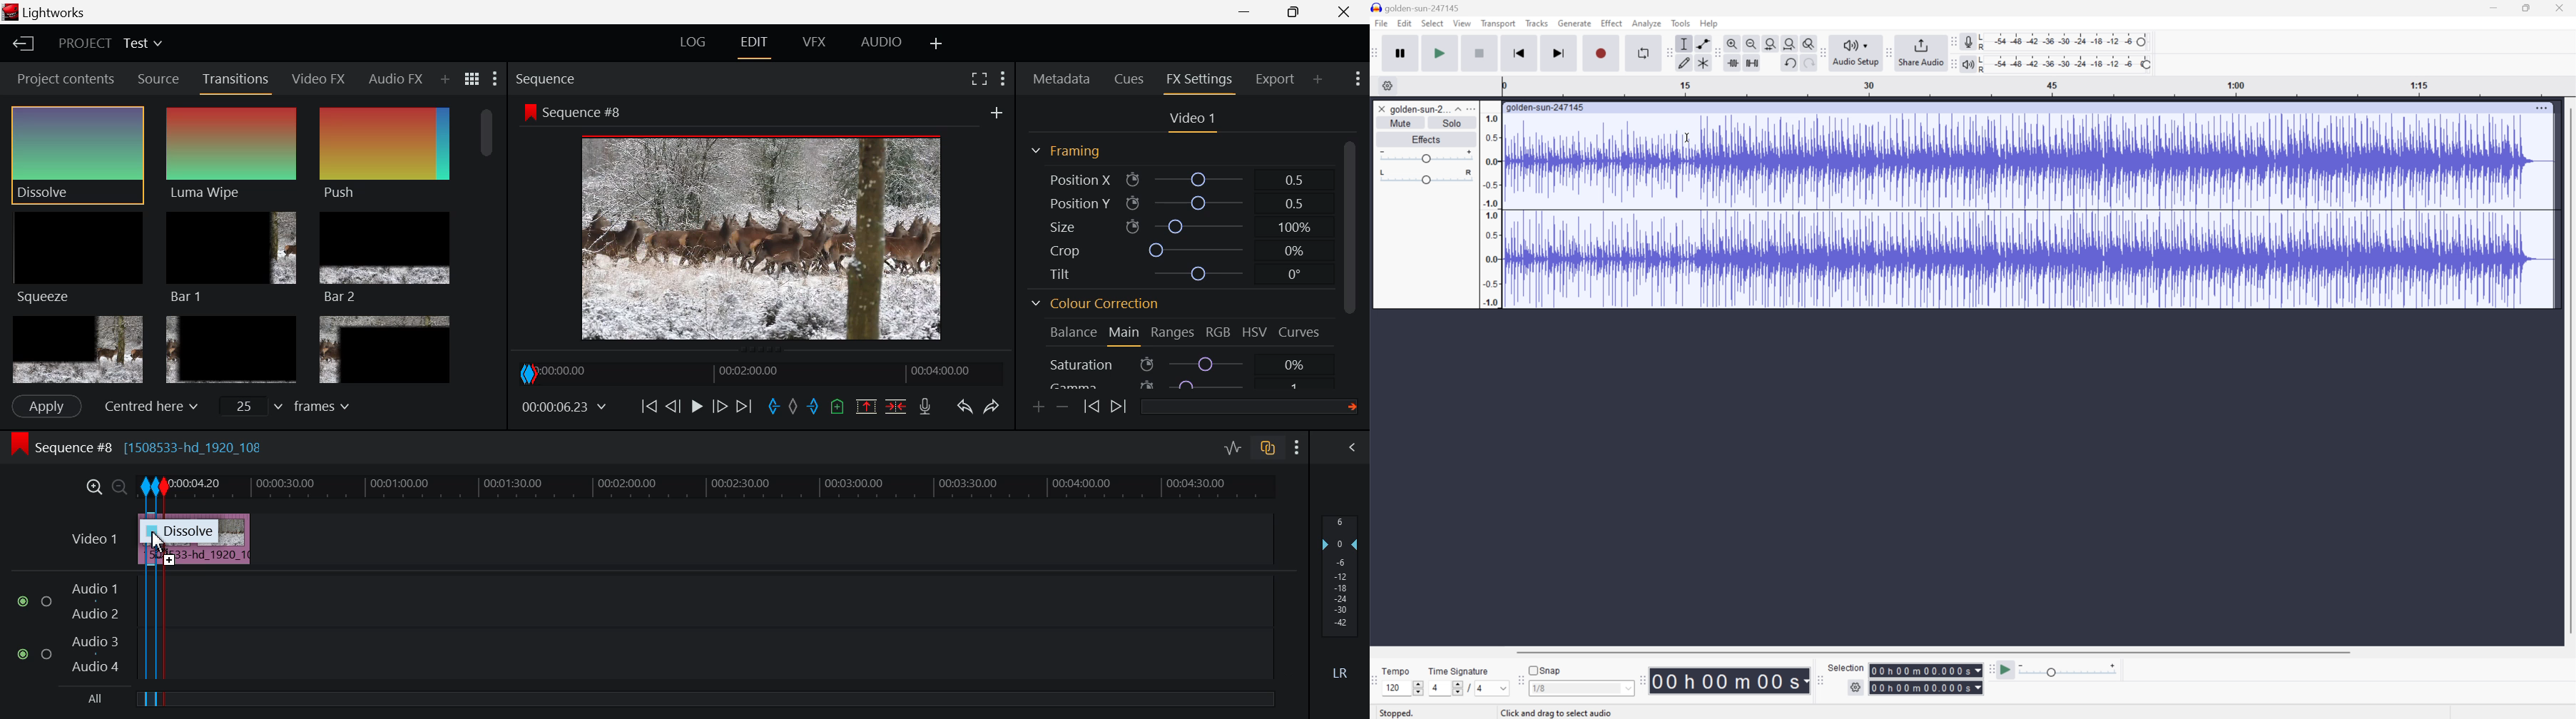  Describe the element at coordinates (141, 445) in the screenshot. I see `Sequence #8 [1508533-hd_1920_10` at that location.